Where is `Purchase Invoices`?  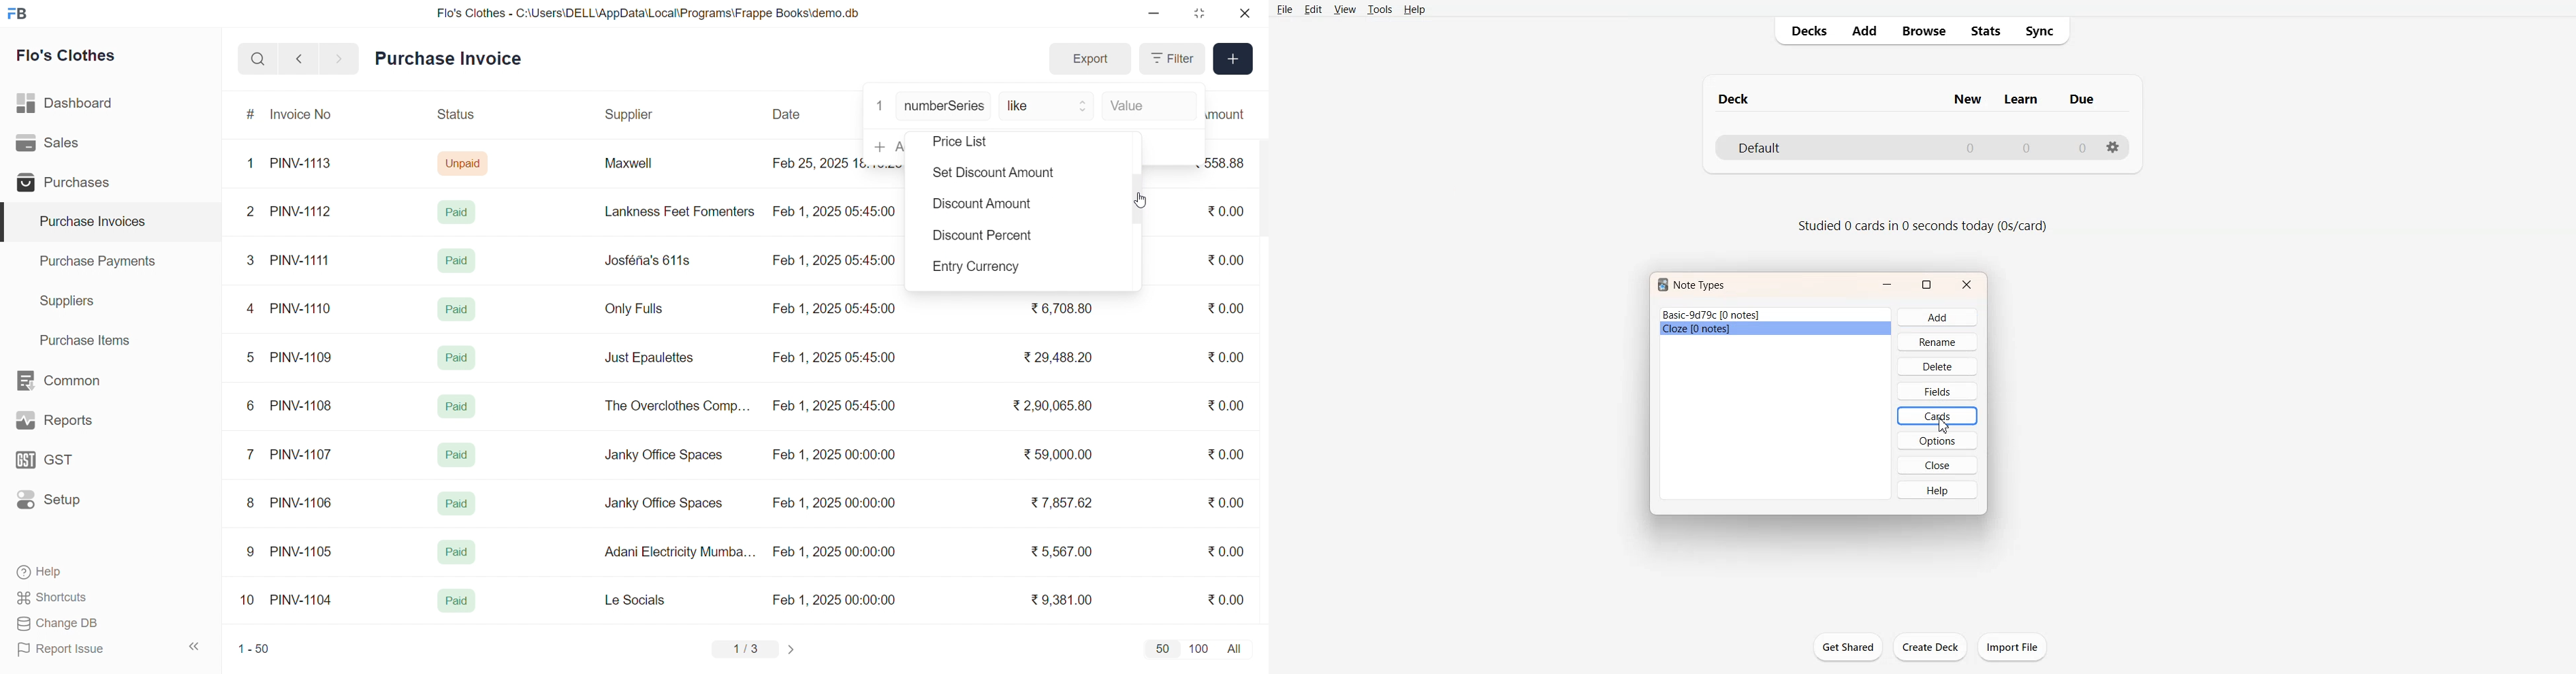 Purchase Invoices is located at coordinates (91, 222).